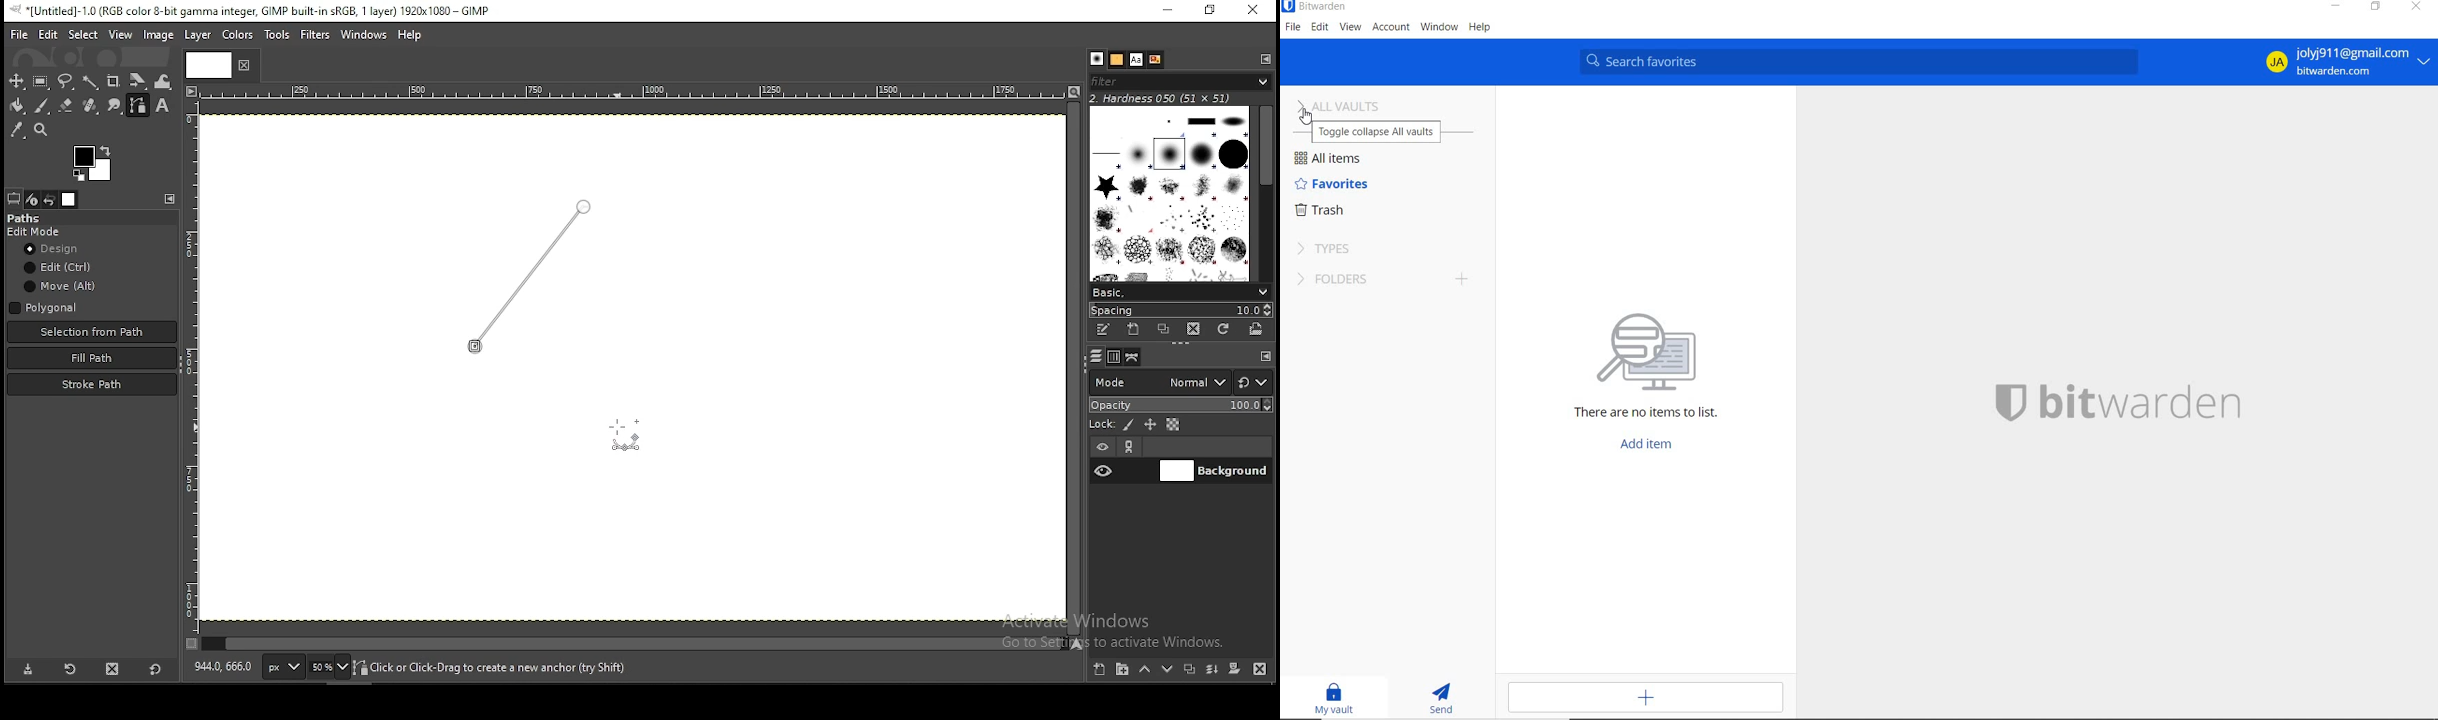  I want to click on scroll bar, so click(632, 645).